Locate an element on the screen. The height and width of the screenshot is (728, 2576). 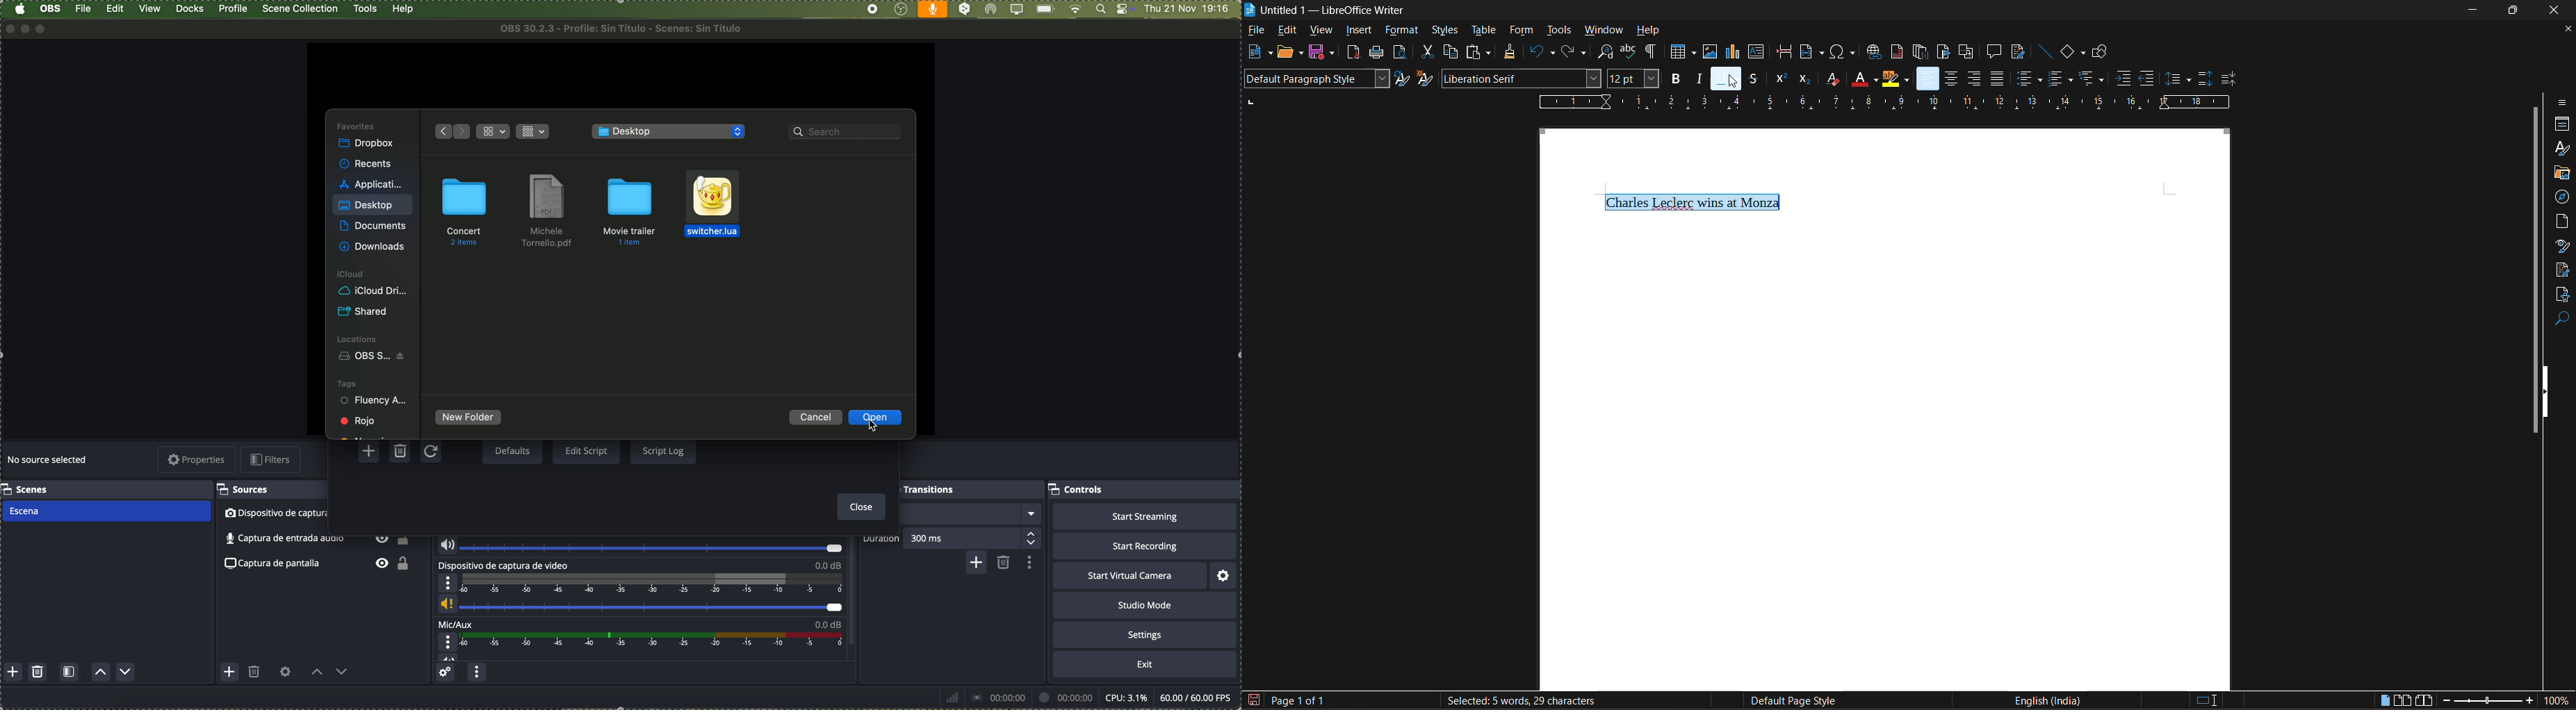
insert is located at coordinates (1358, 31).